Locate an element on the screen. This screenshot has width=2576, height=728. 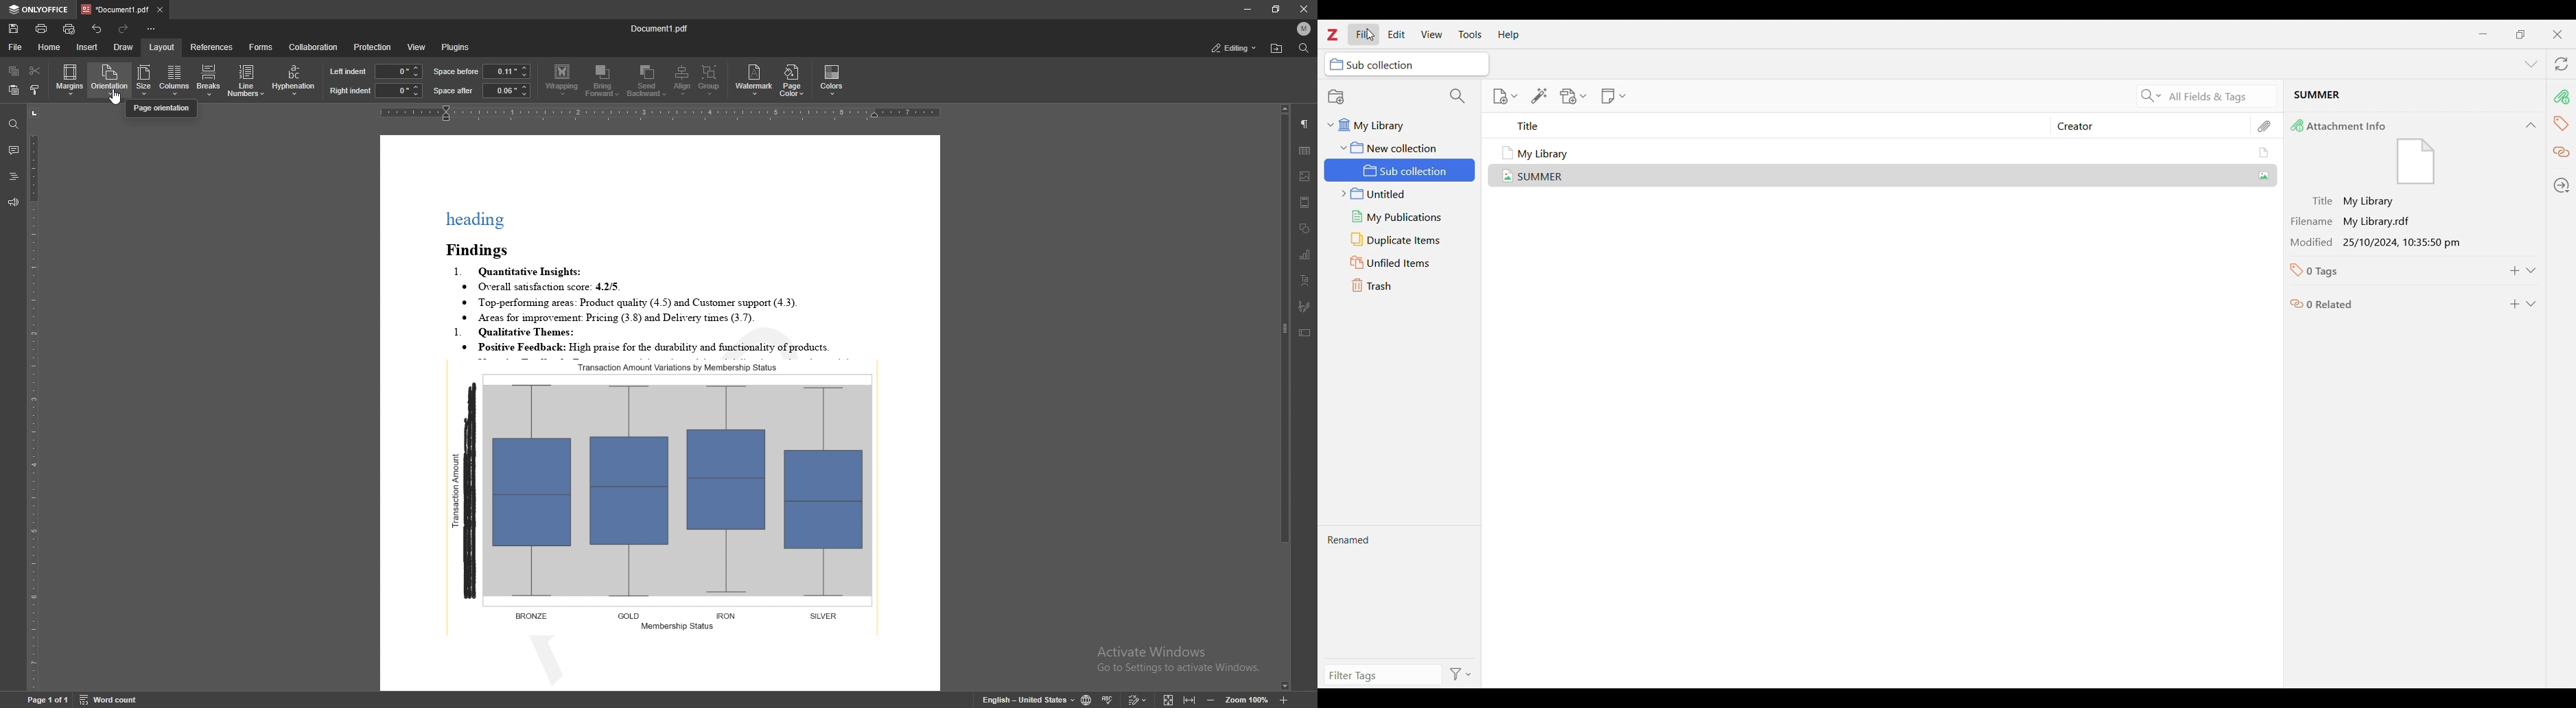
change doc language is located at coordinates (1087, 698).